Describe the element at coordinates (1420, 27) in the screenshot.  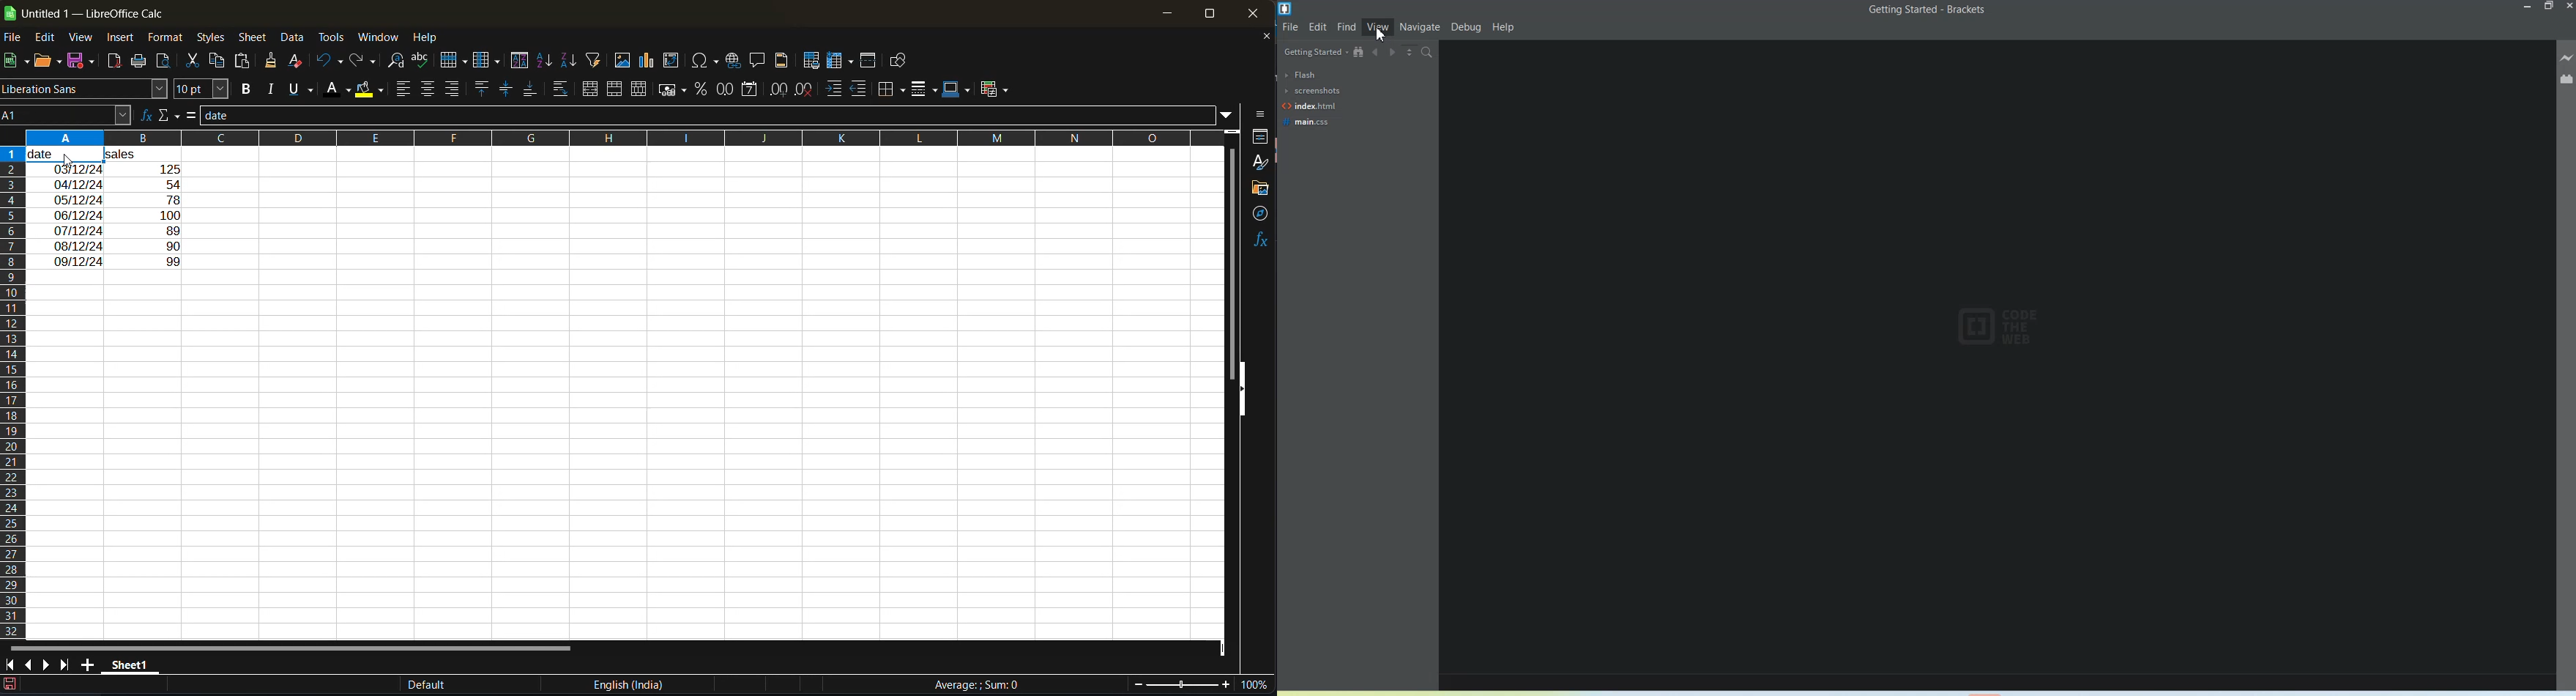
I see `Navigate` at that location.